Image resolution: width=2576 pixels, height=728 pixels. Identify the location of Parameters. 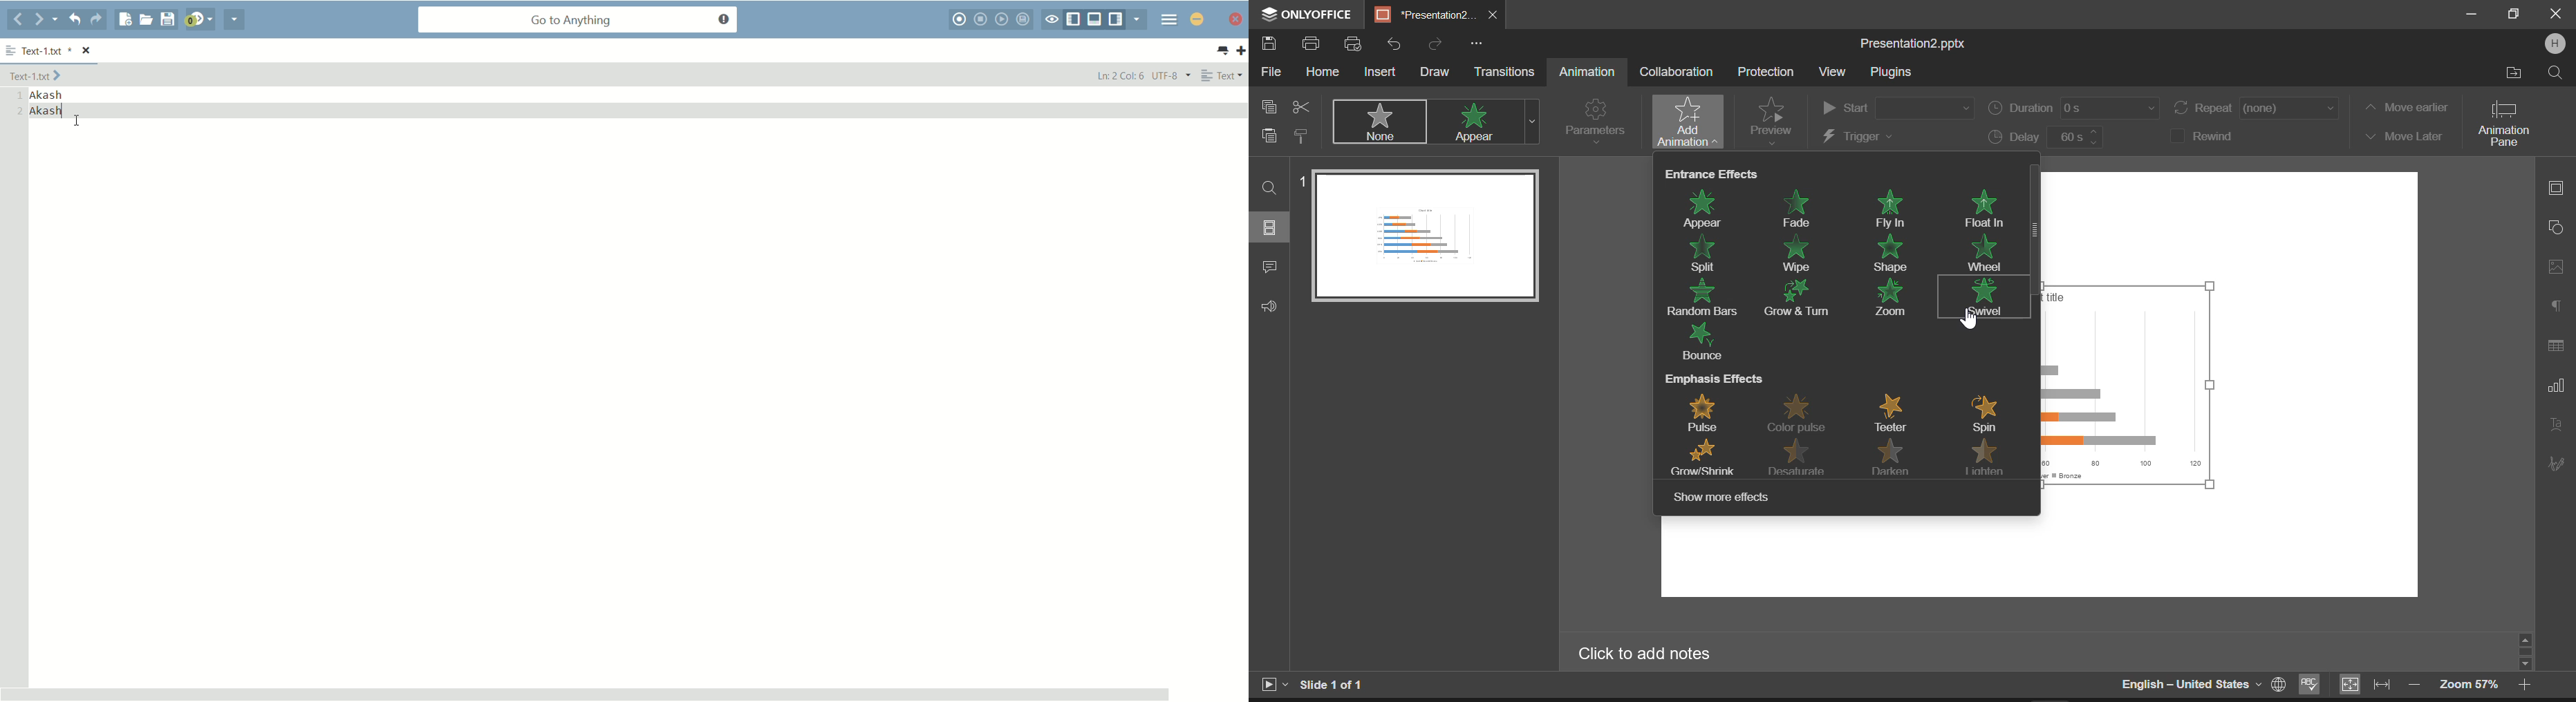
(1594, 120).